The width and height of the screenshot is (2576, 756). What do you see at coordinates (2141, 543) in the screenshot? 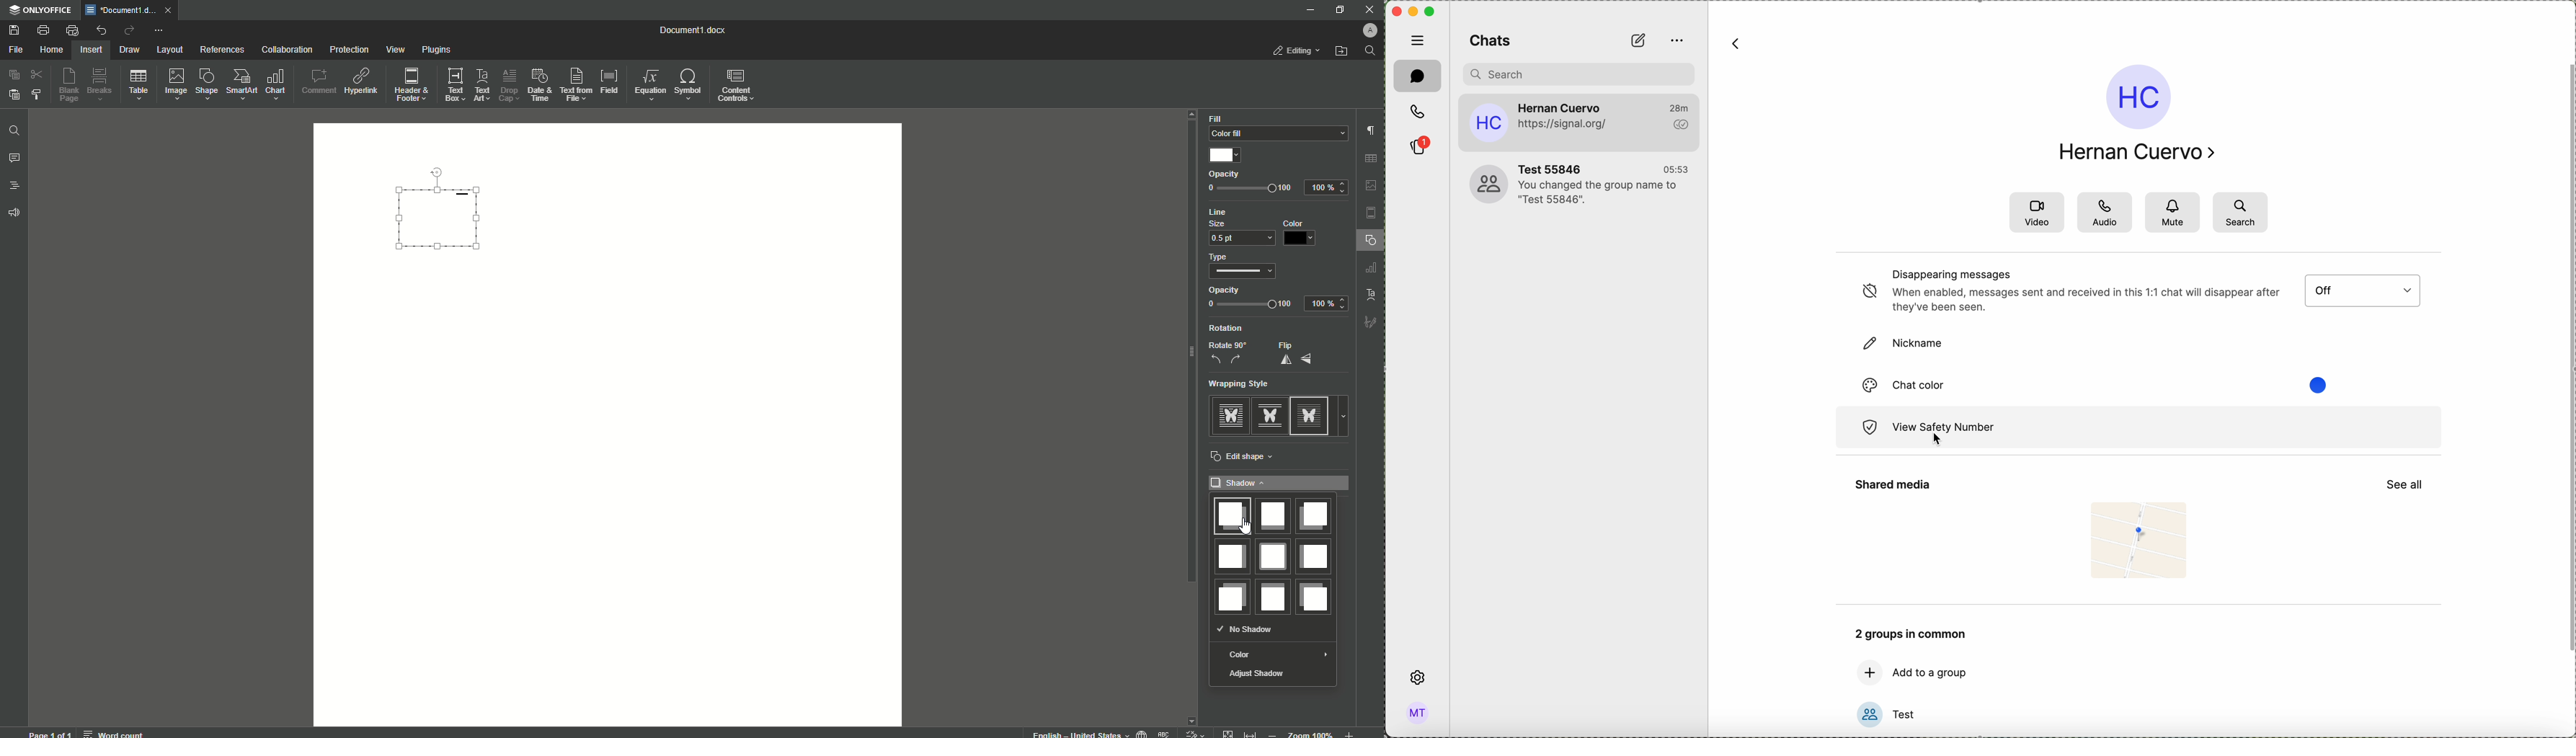
I see `map` at bounding box center [2141, 543].